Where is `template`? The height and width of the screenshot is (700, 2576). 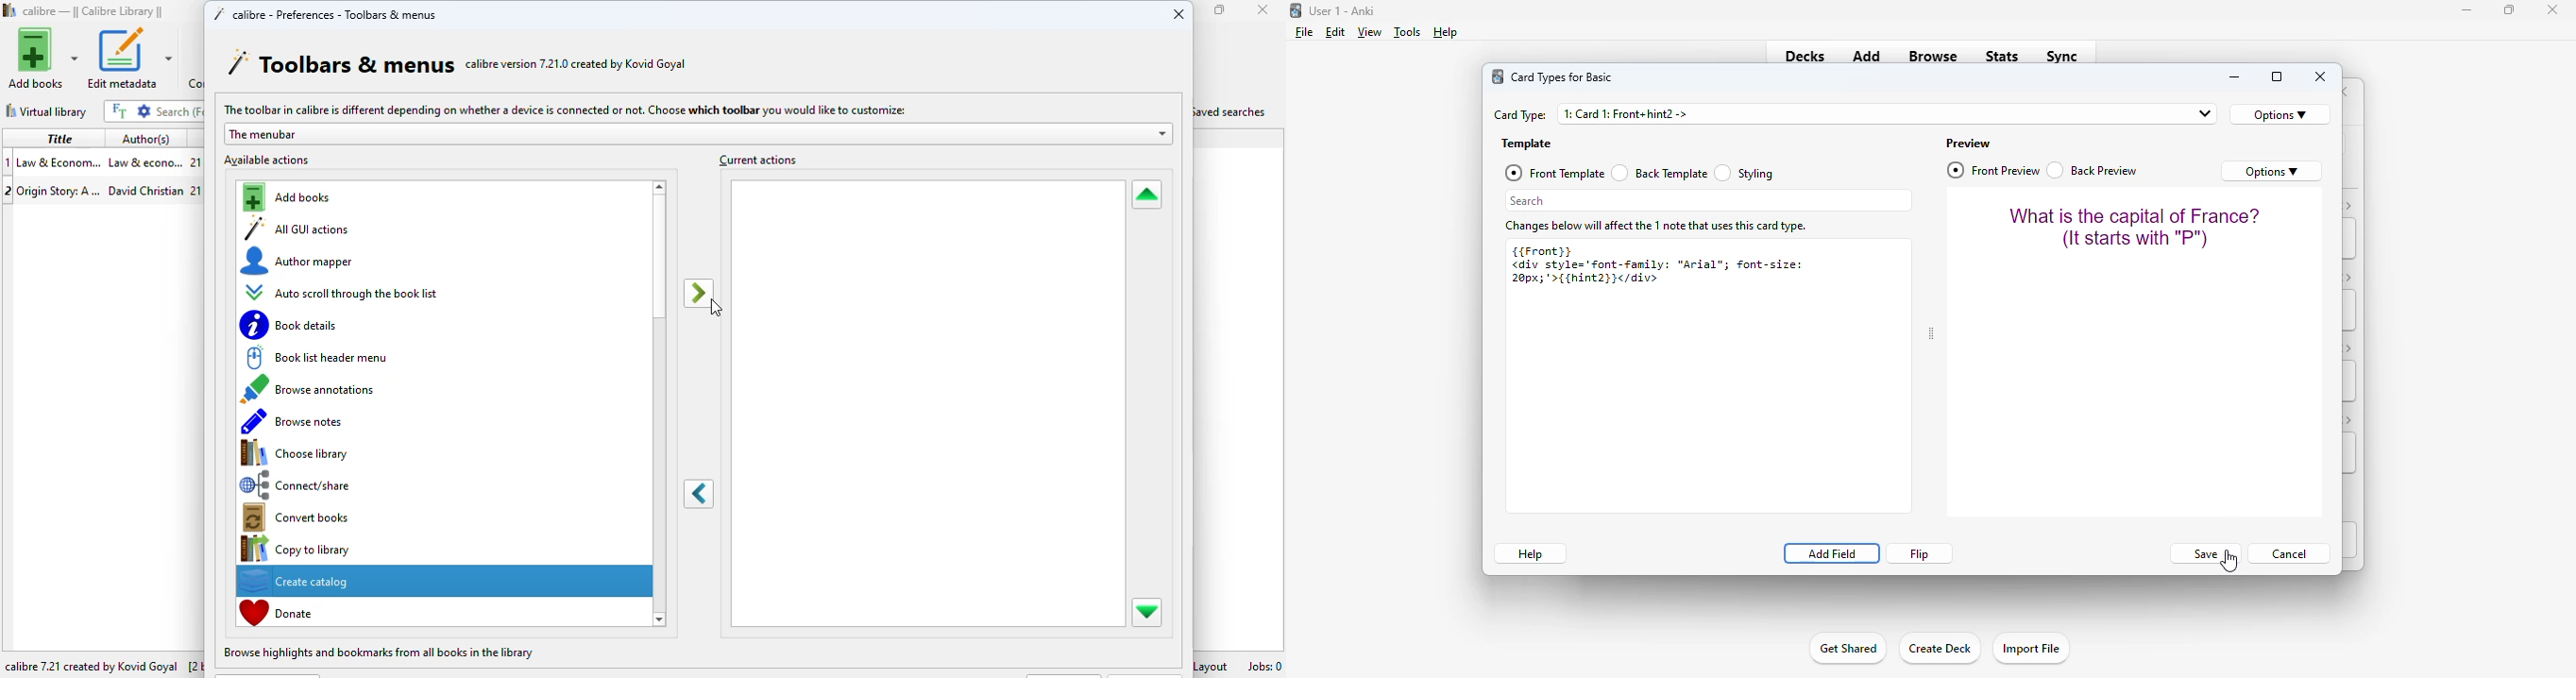 template is located at coordinates (1527, 144).